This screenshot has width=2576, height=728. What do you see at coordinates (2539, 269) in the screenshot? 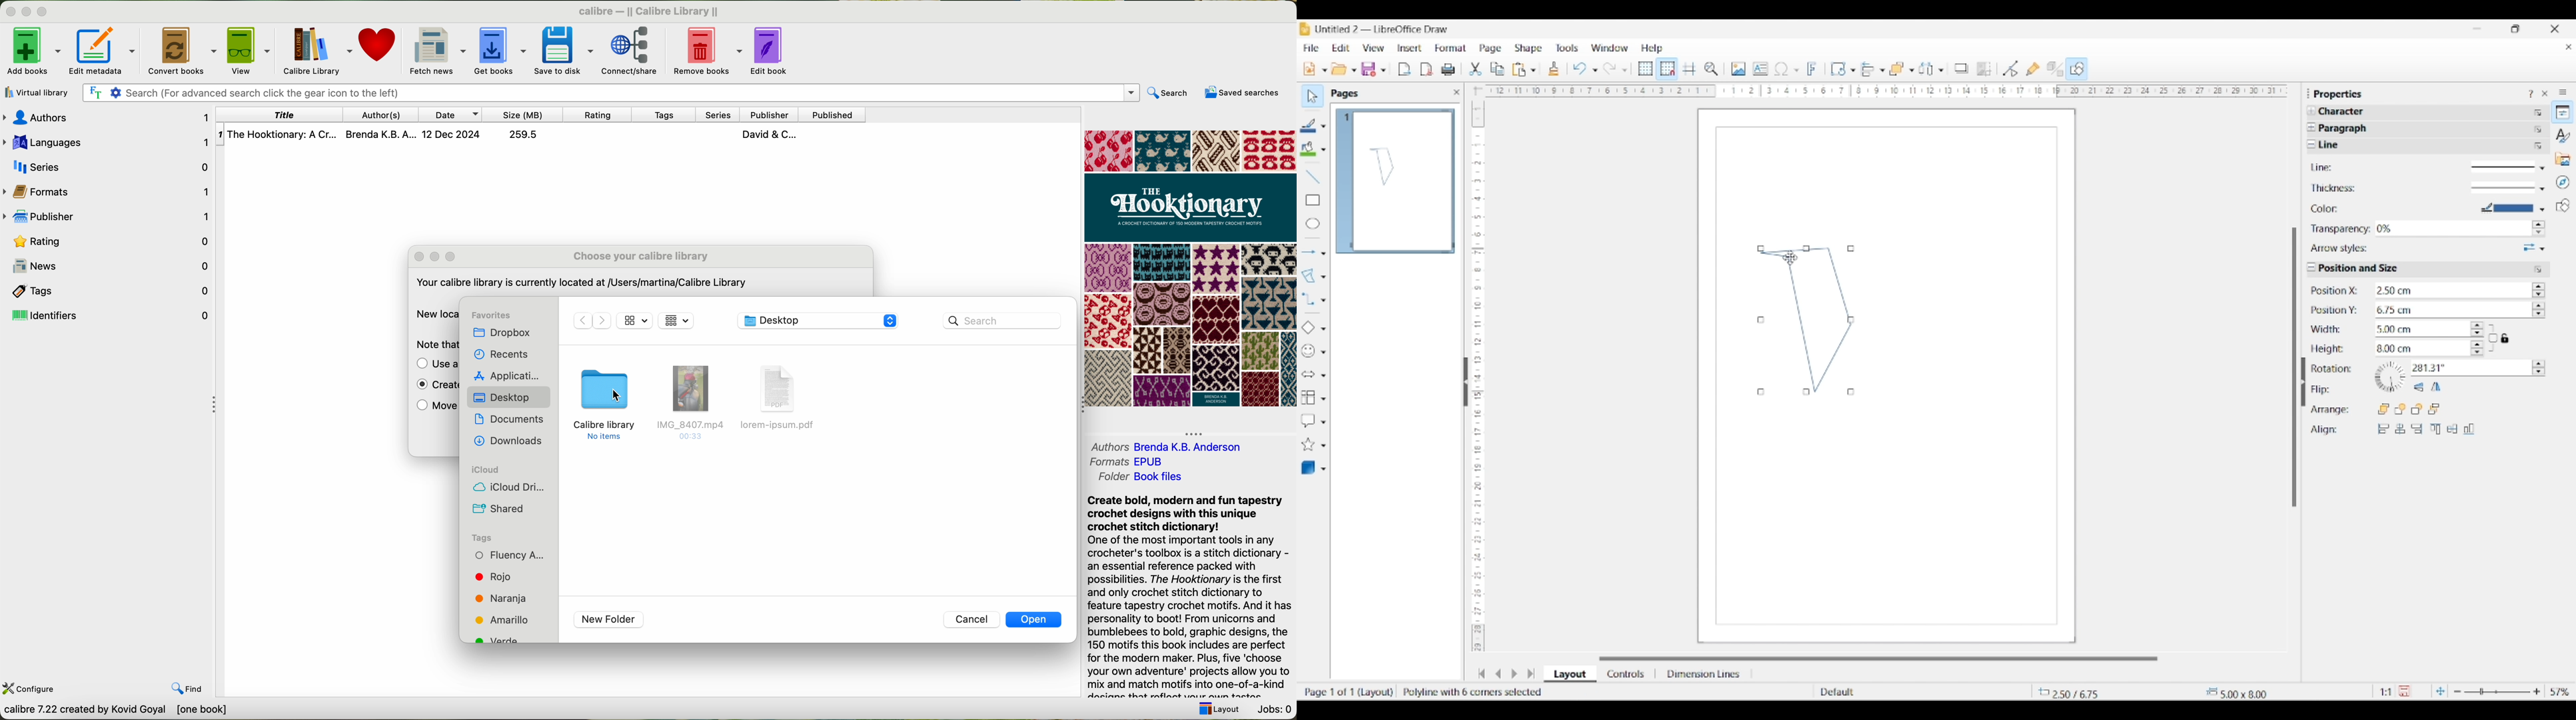
I see `More options` at bounding box center [2539, 269].